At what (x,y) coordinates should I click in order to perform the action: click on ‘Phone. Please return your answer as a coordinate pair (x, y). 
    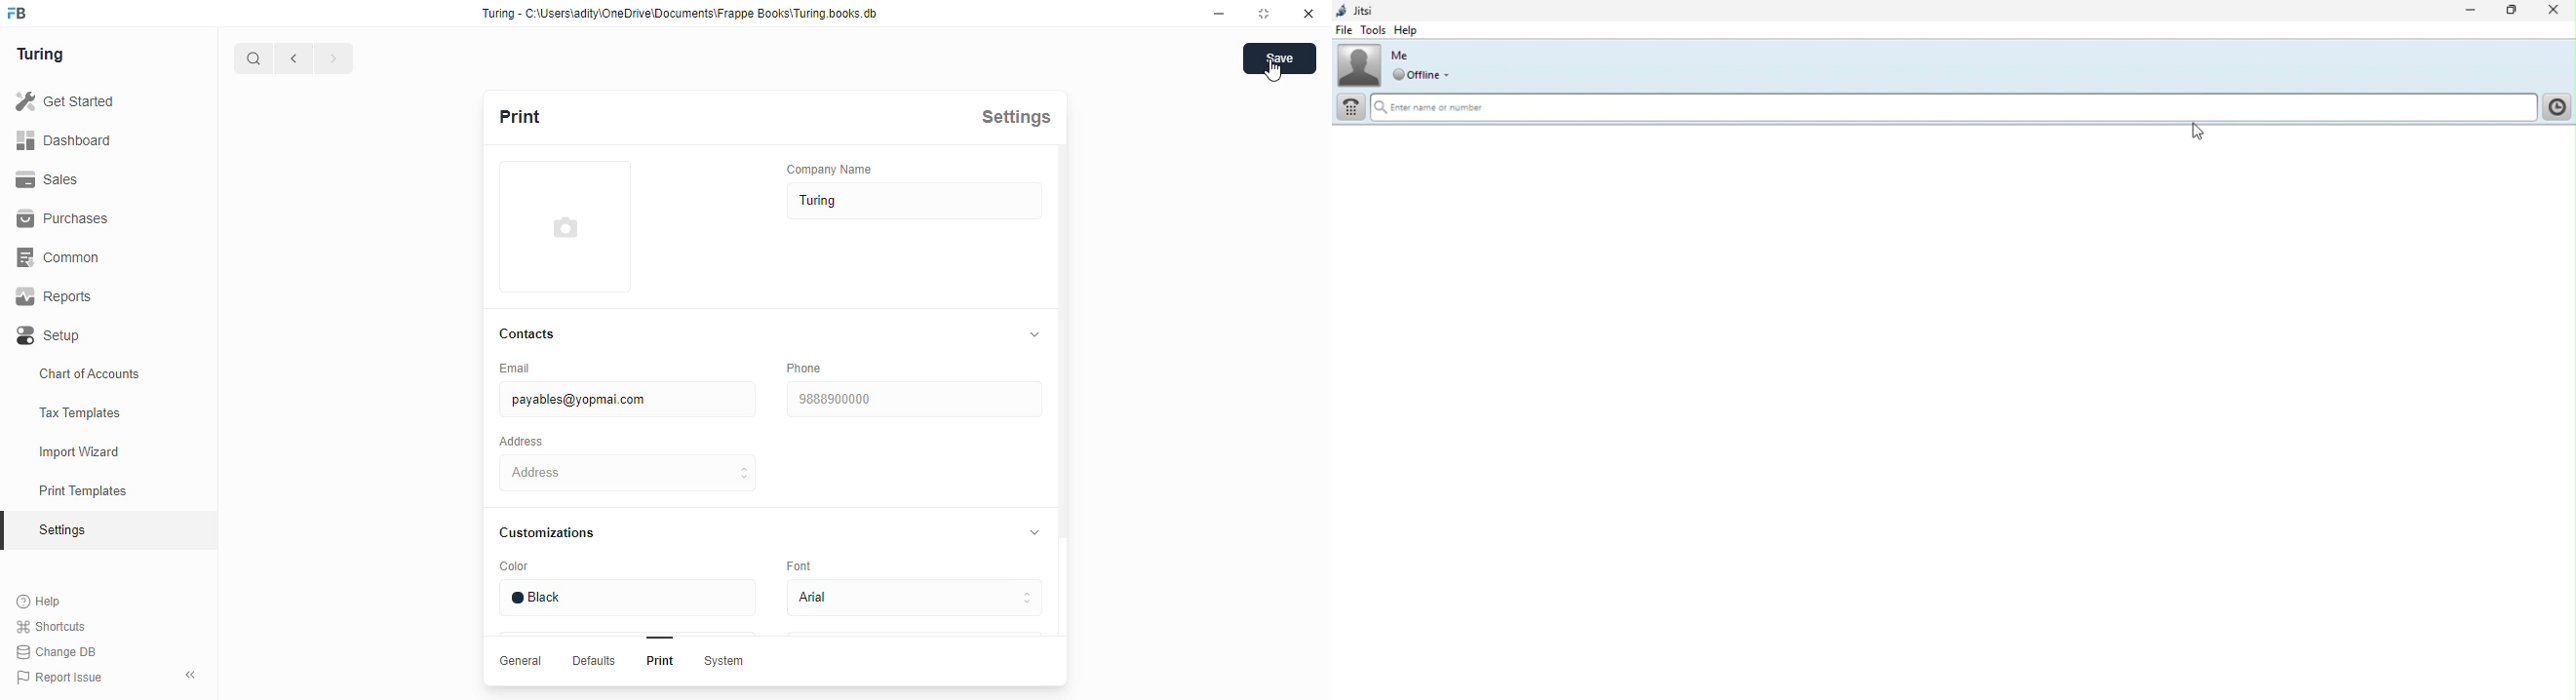
    Looking at the image, I should click on (806, 368).